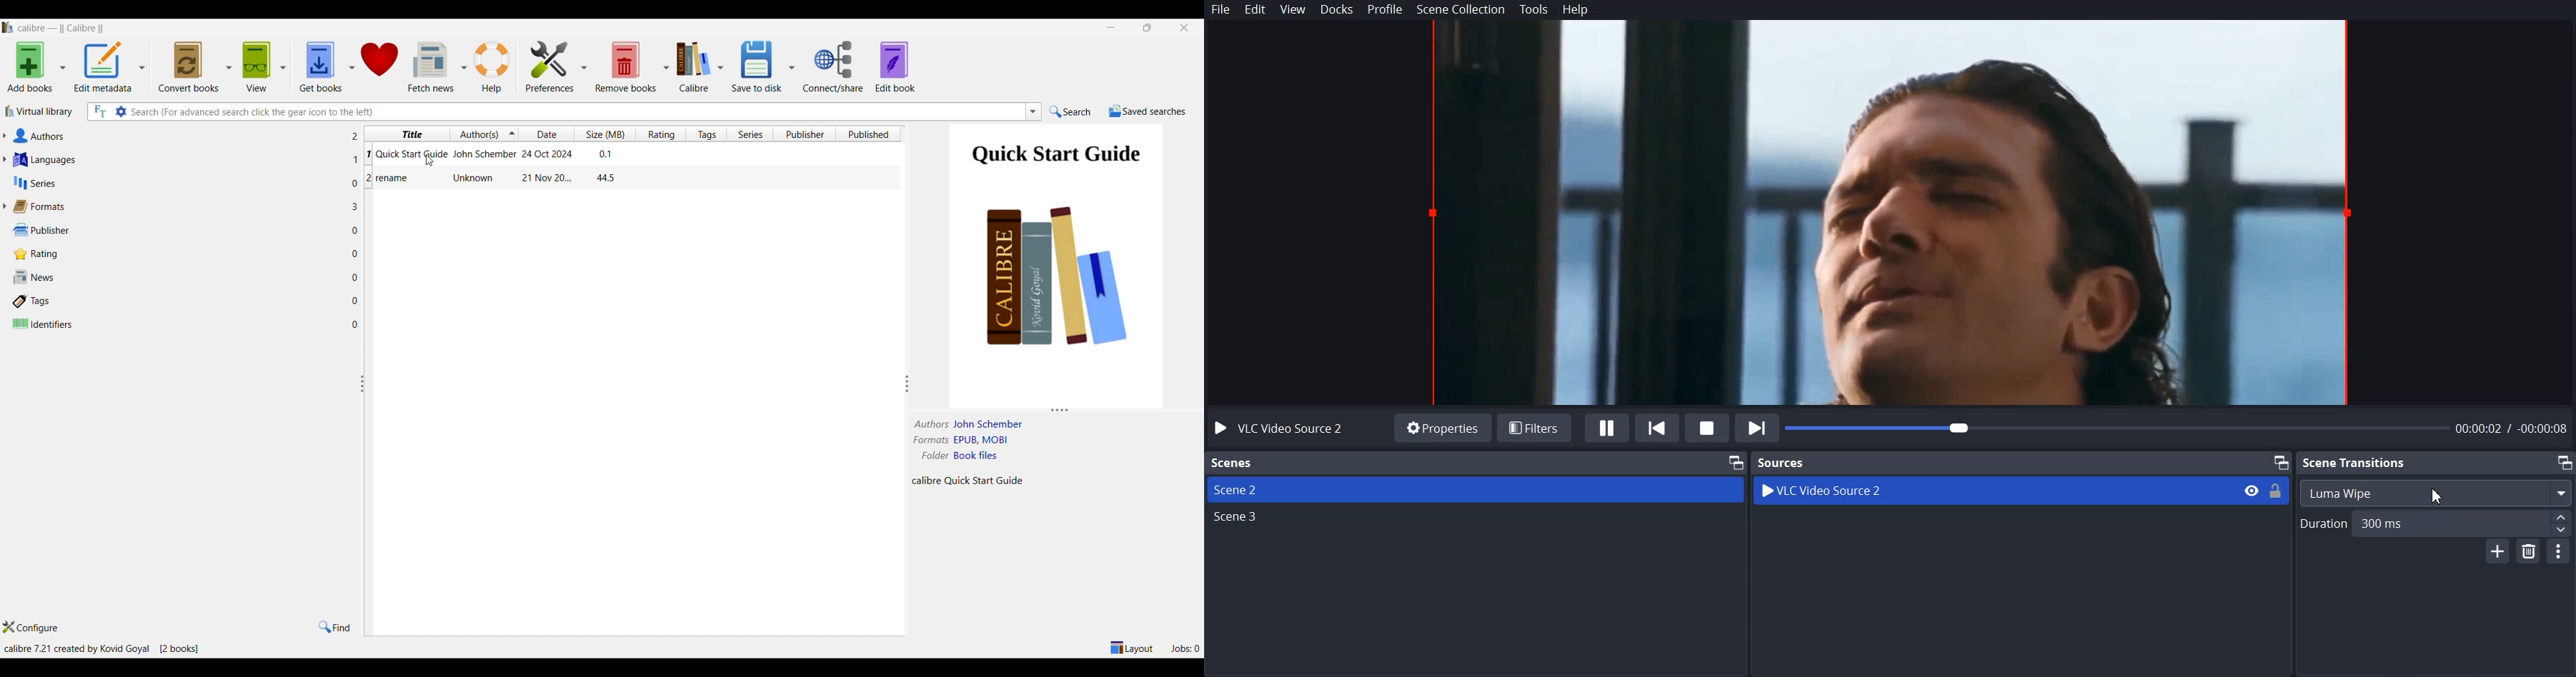 This screenshot has width=2576, height=700. Describe the element at coordinates (2355, 461) in the screenshot. I see `Scene Transition` at that location.